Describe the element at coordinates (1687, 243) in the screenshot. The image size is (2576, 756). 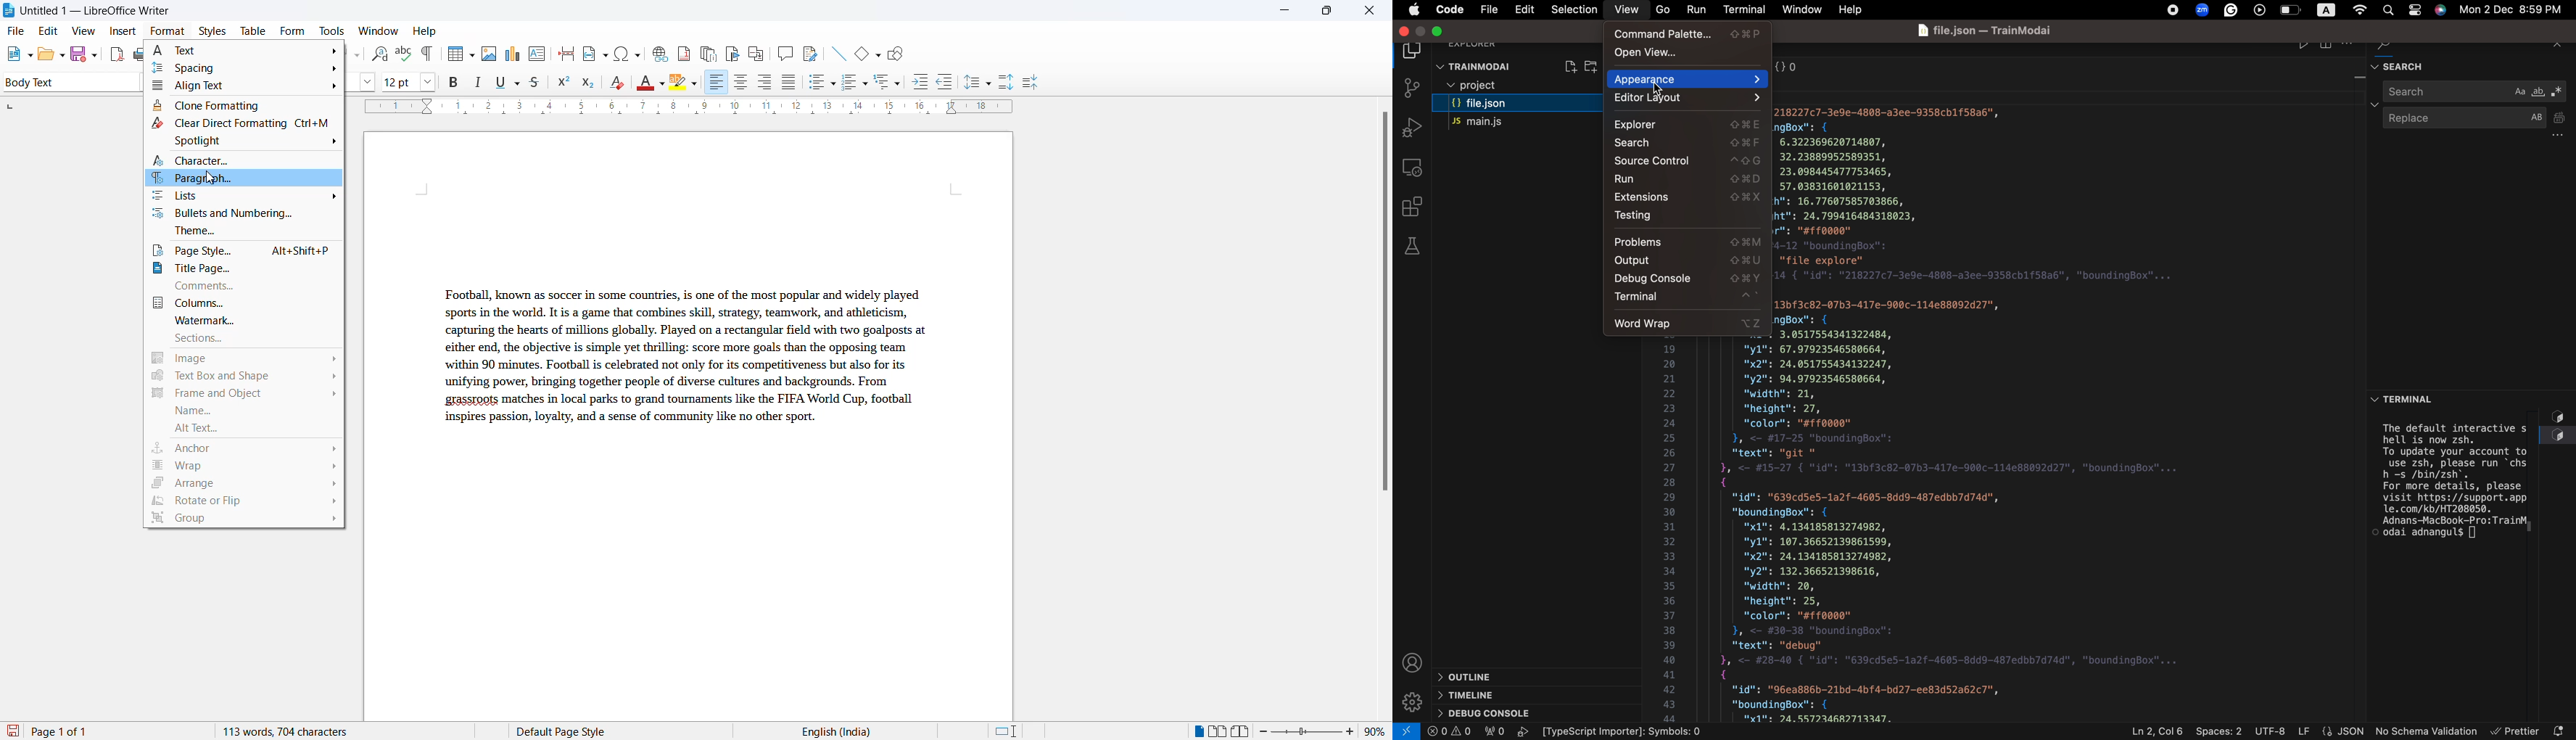
I see `problems` at that location.